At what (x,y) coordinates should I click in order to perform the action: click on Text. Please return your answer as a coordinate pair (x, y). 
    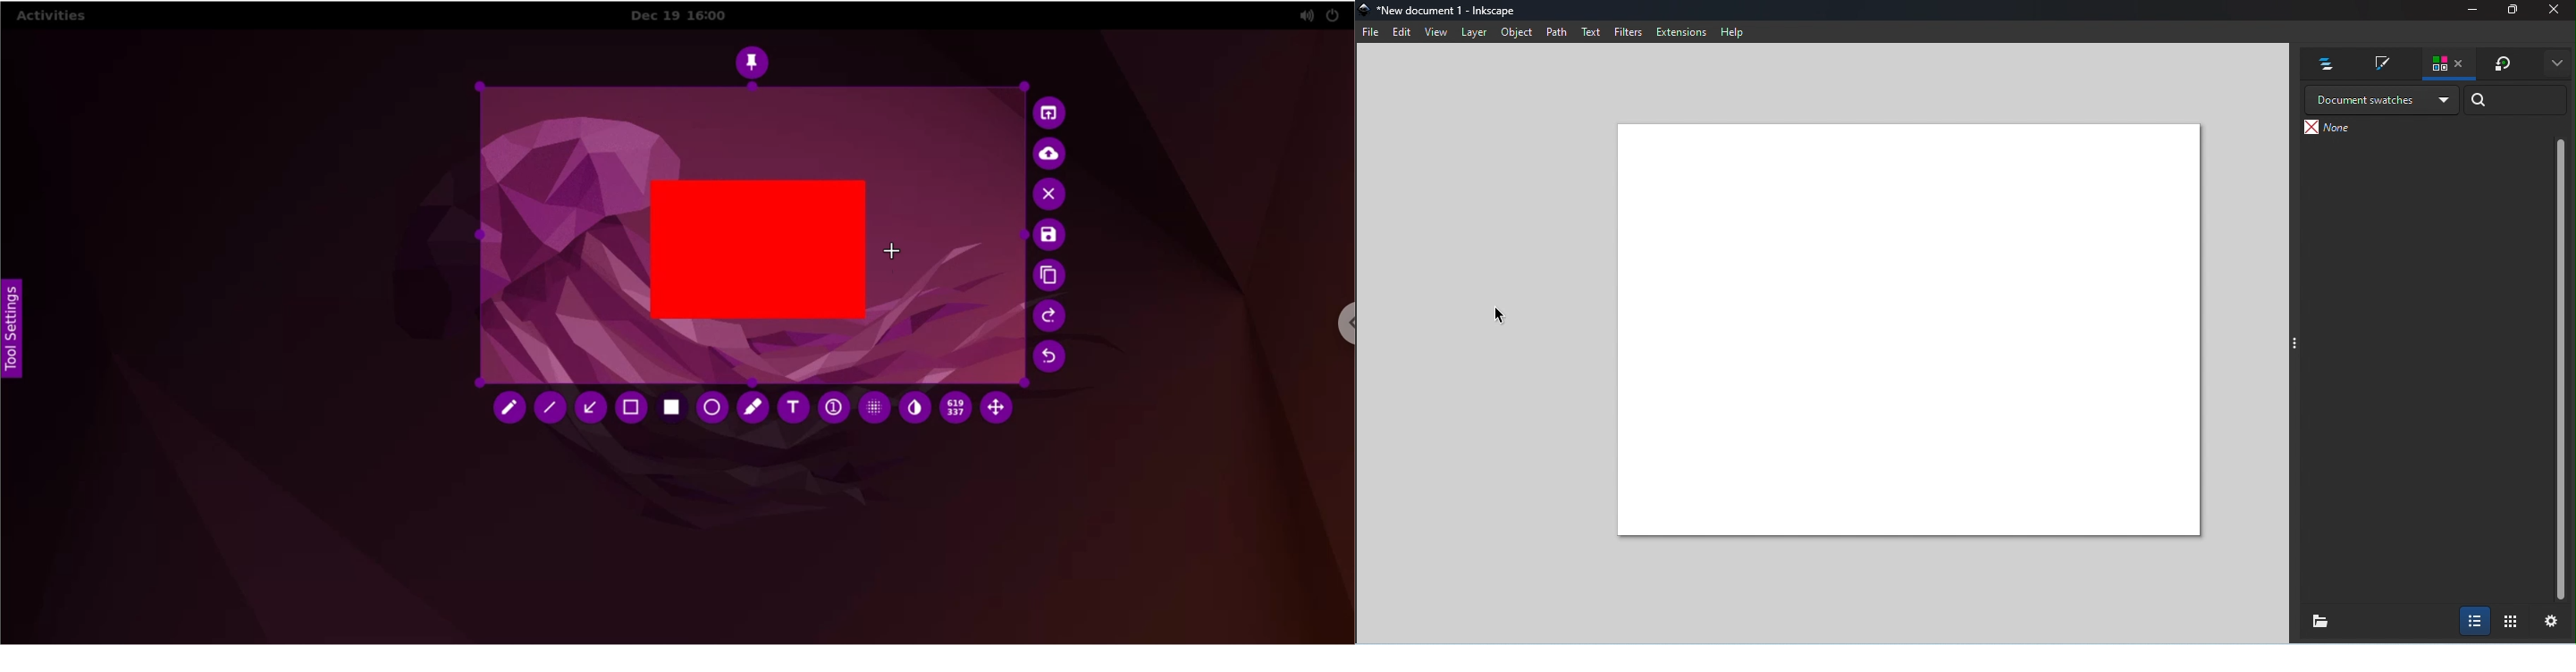
    Looking at the image, I should click on (1591, 31).